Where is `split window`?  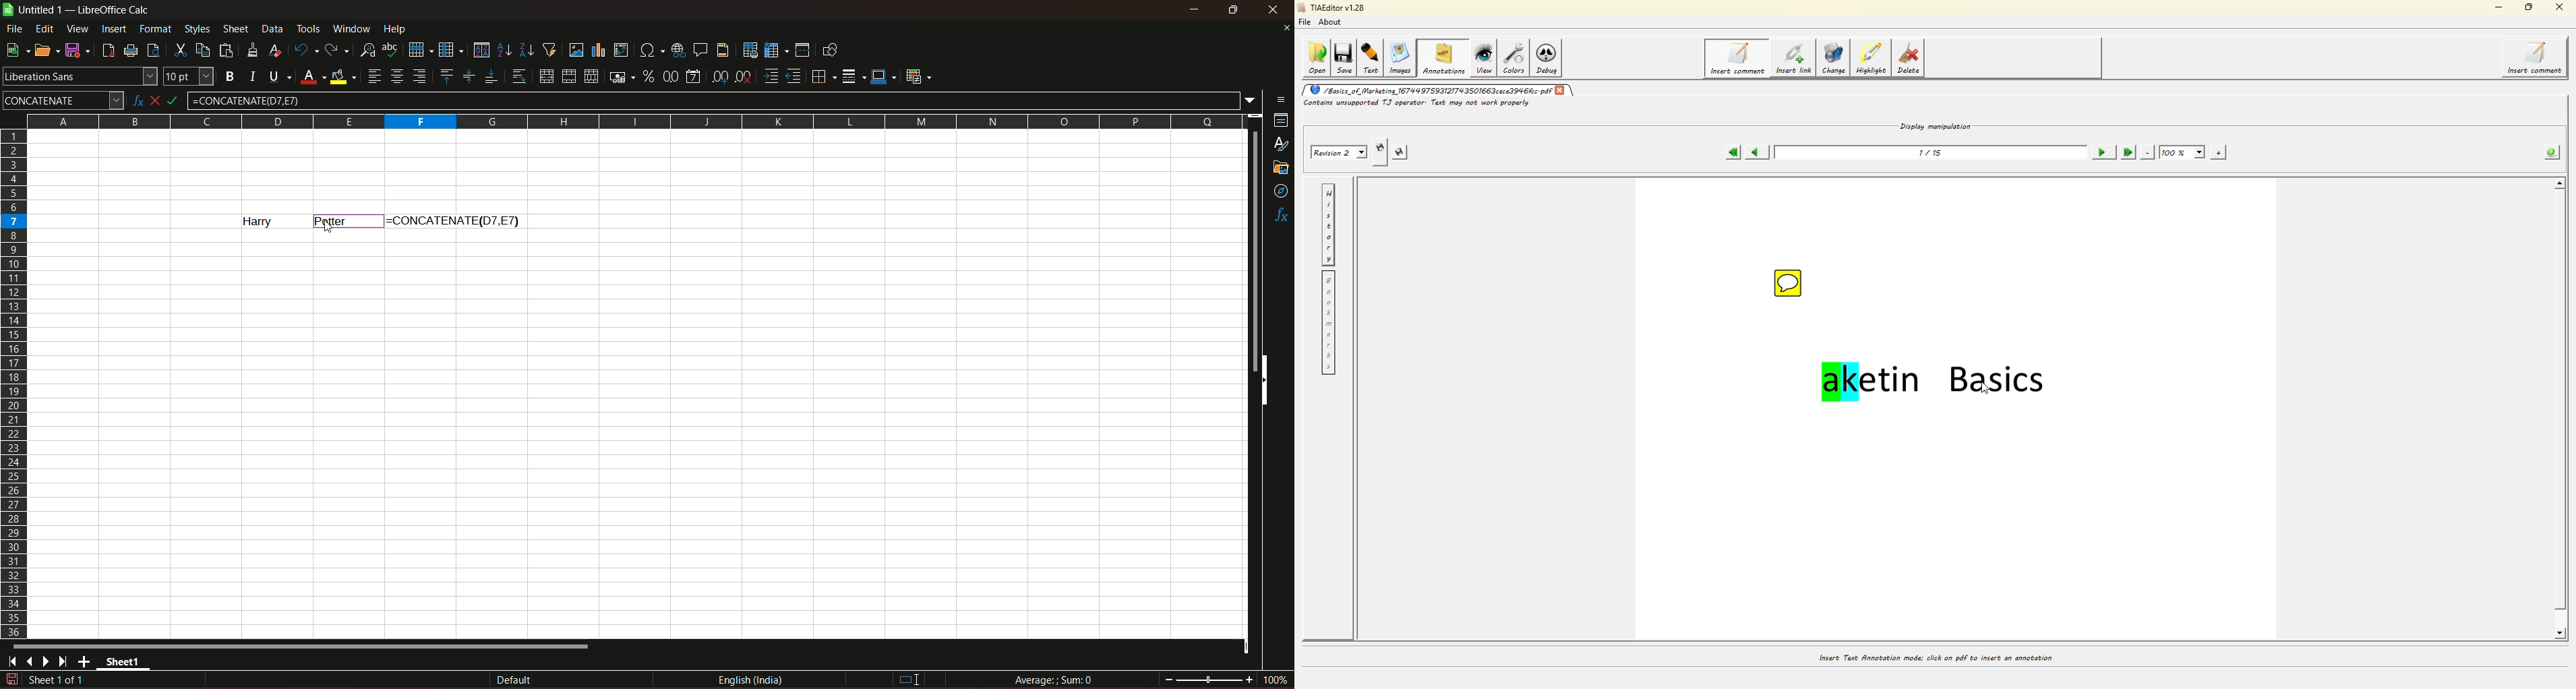
split window is located at coordinates (802, 50).